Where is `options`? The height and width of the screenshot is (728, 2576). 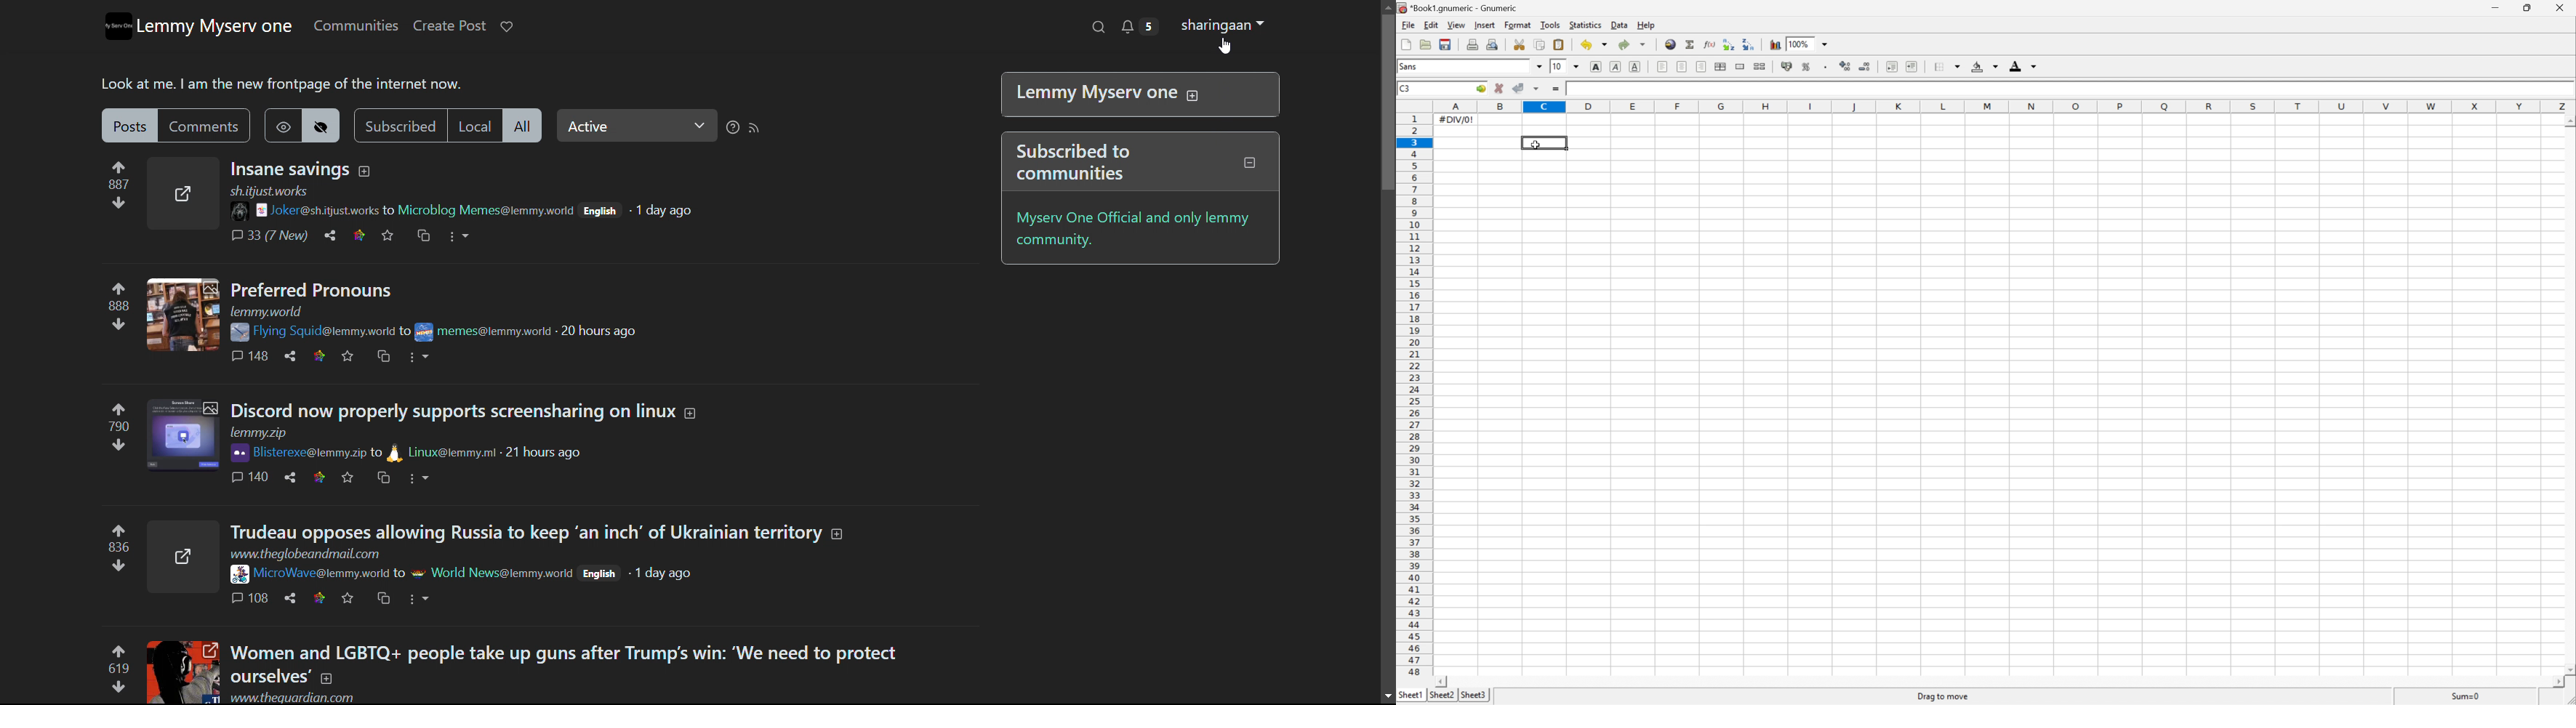 options is located at coordinates (458, 236).